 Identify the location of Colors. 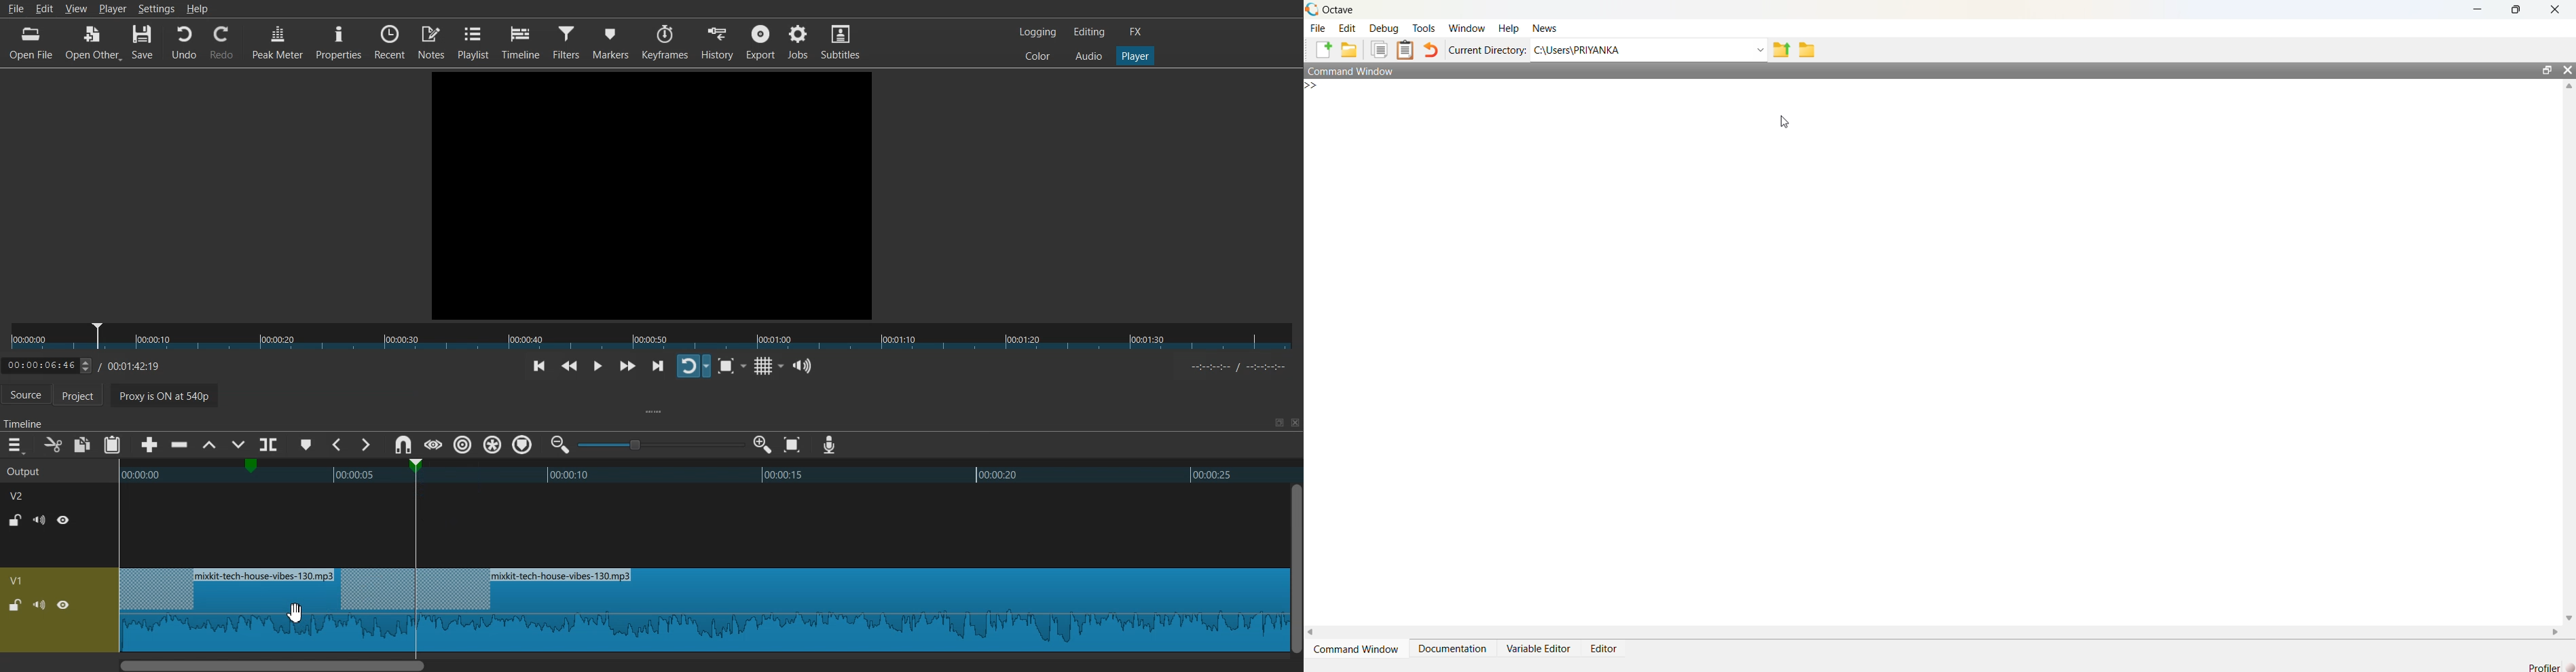
(1037, 55).